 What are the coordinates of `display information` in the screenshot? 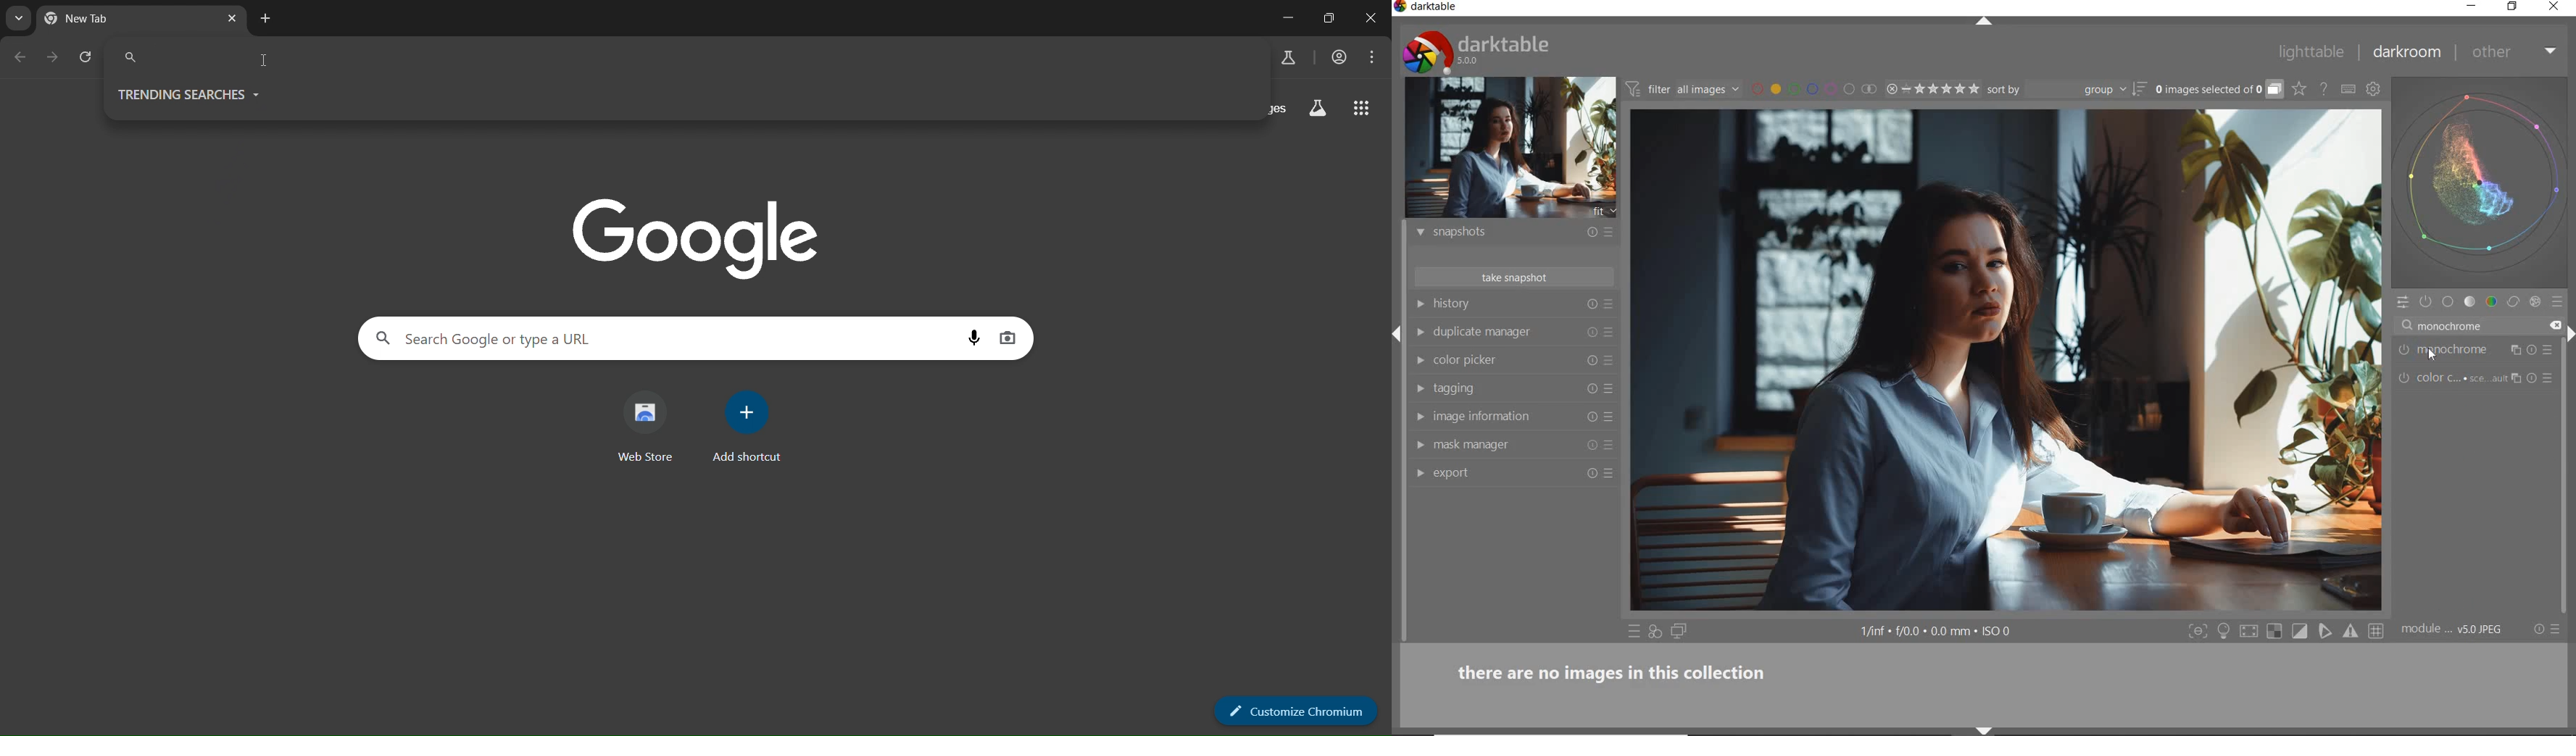 It's located at (1938, 632).